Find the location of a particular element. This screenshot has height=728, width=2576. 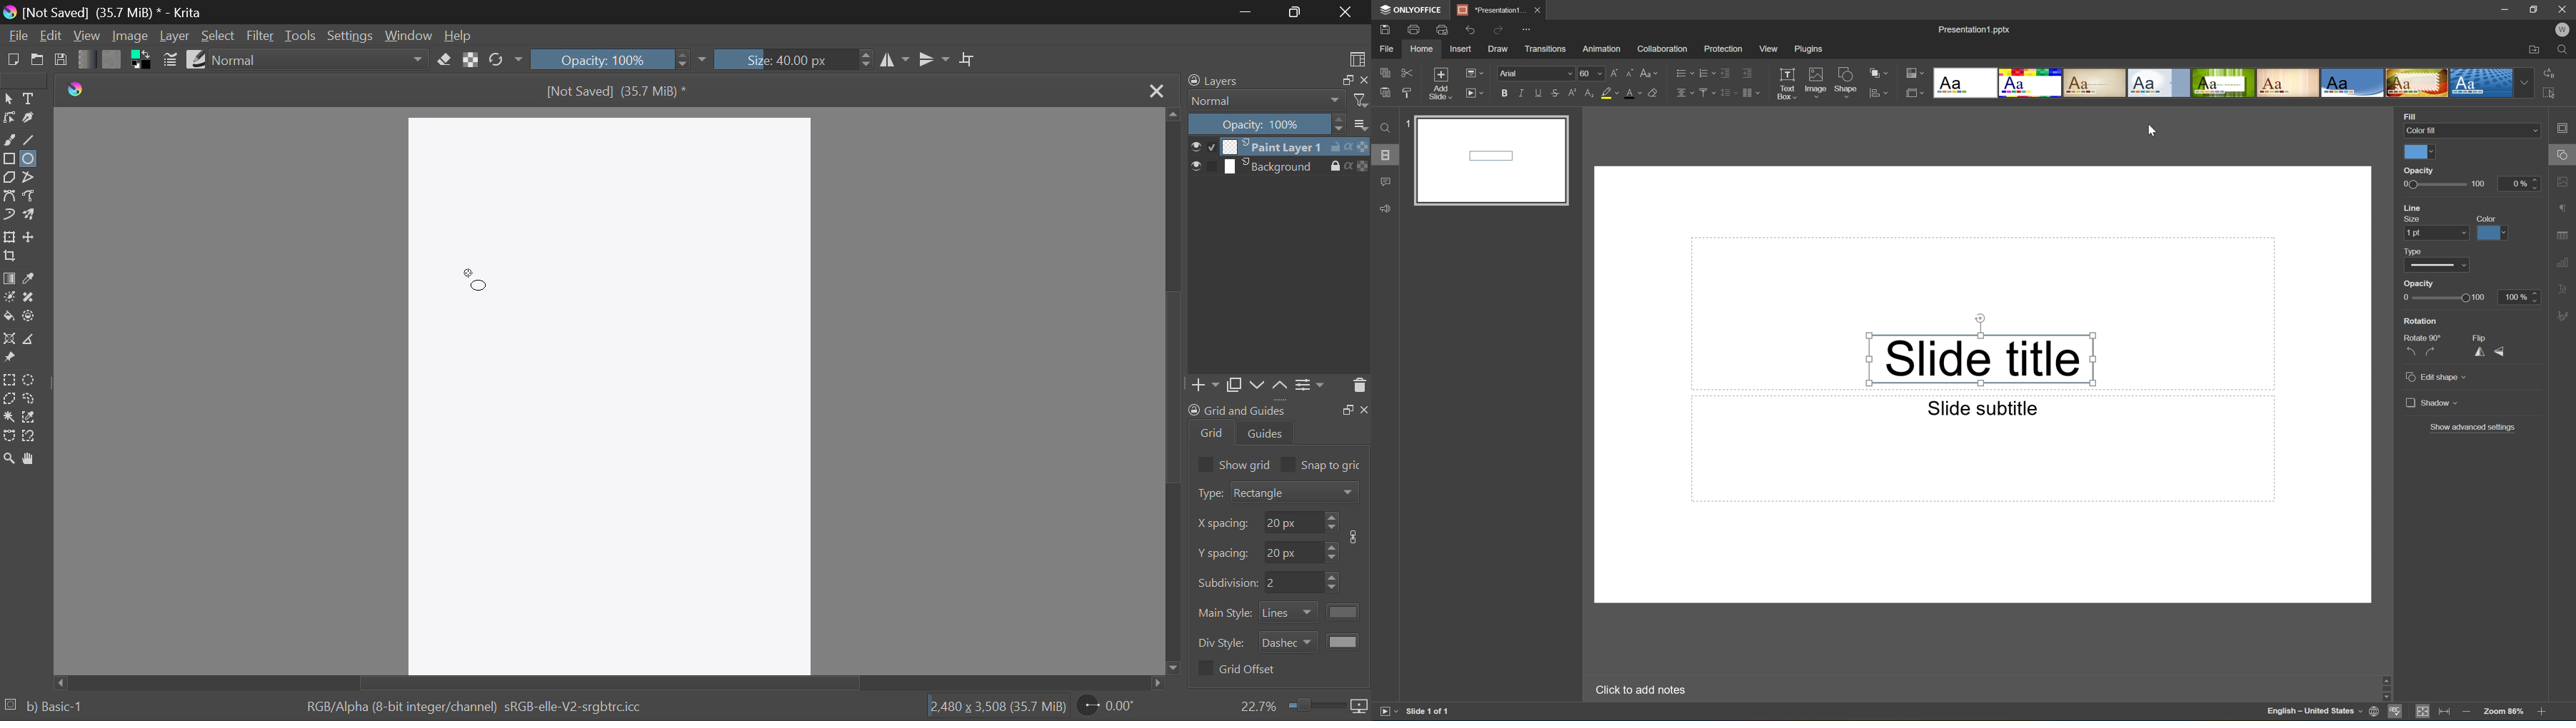

Copy style is located at coordinates (1407, 91).